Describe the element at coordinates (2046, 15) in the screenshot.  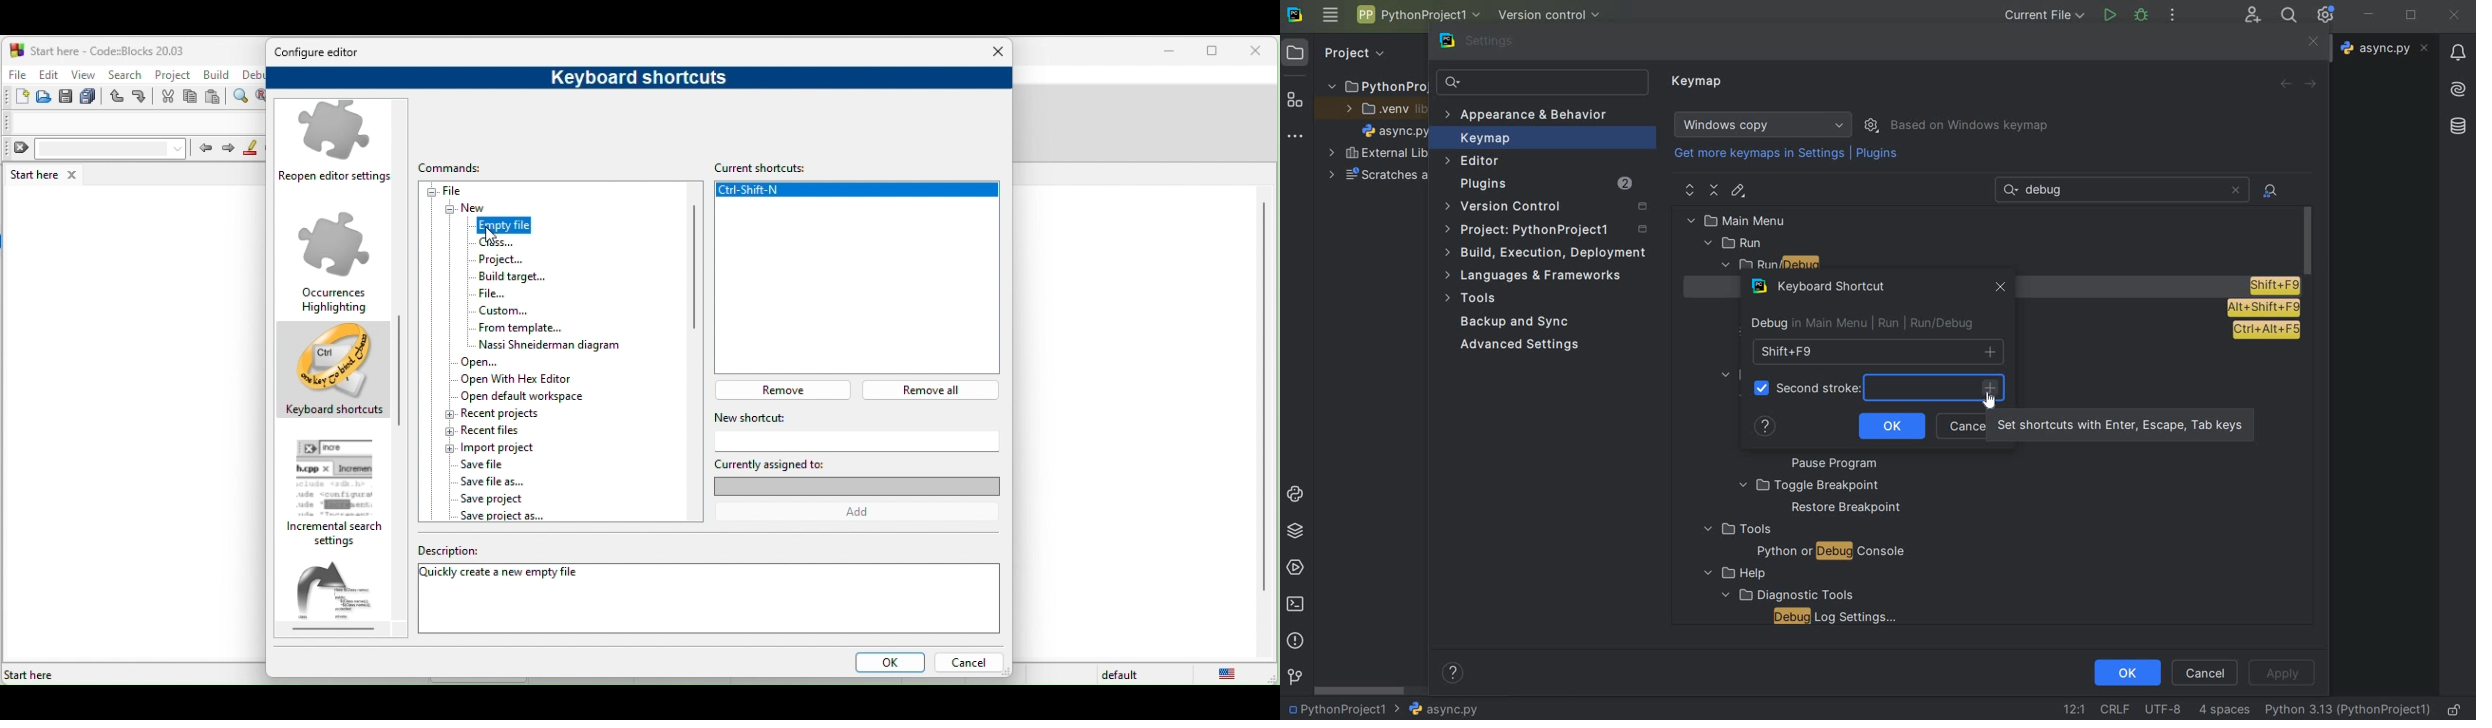
I see `current file` at that location.